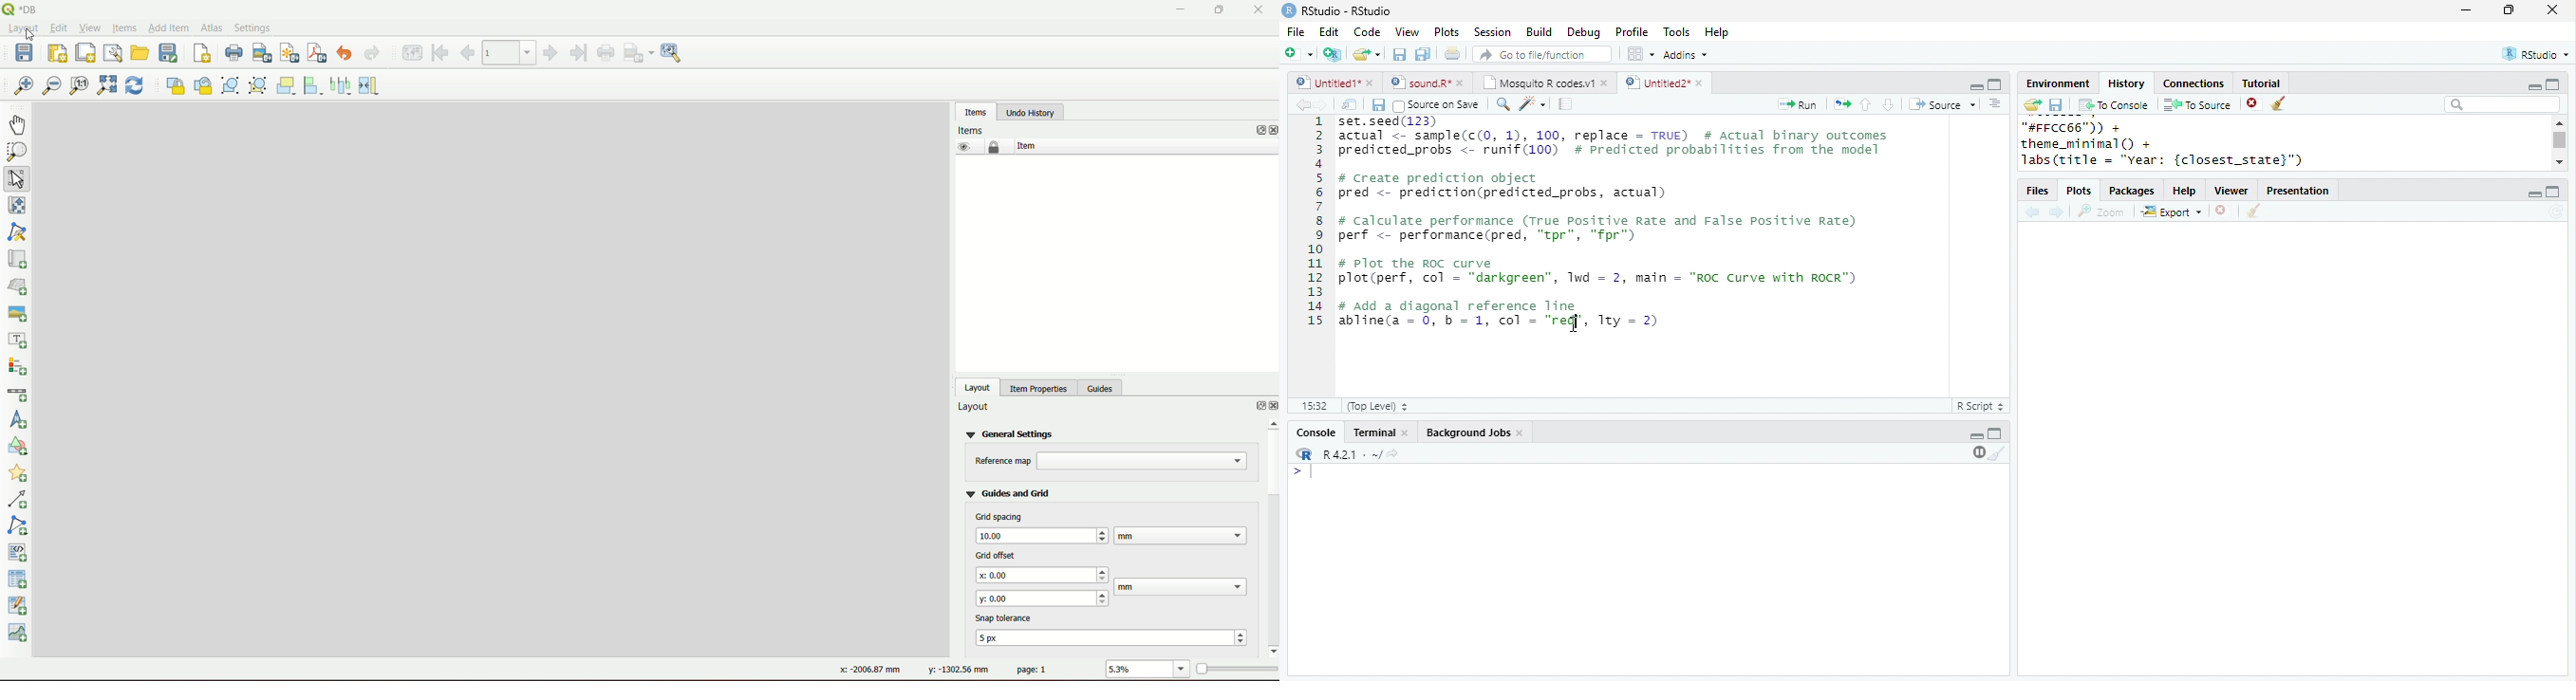 The image size is (2576, 700). Describe the element at coordinates (2185, 192) in the screenshot. I see `help` at that location.